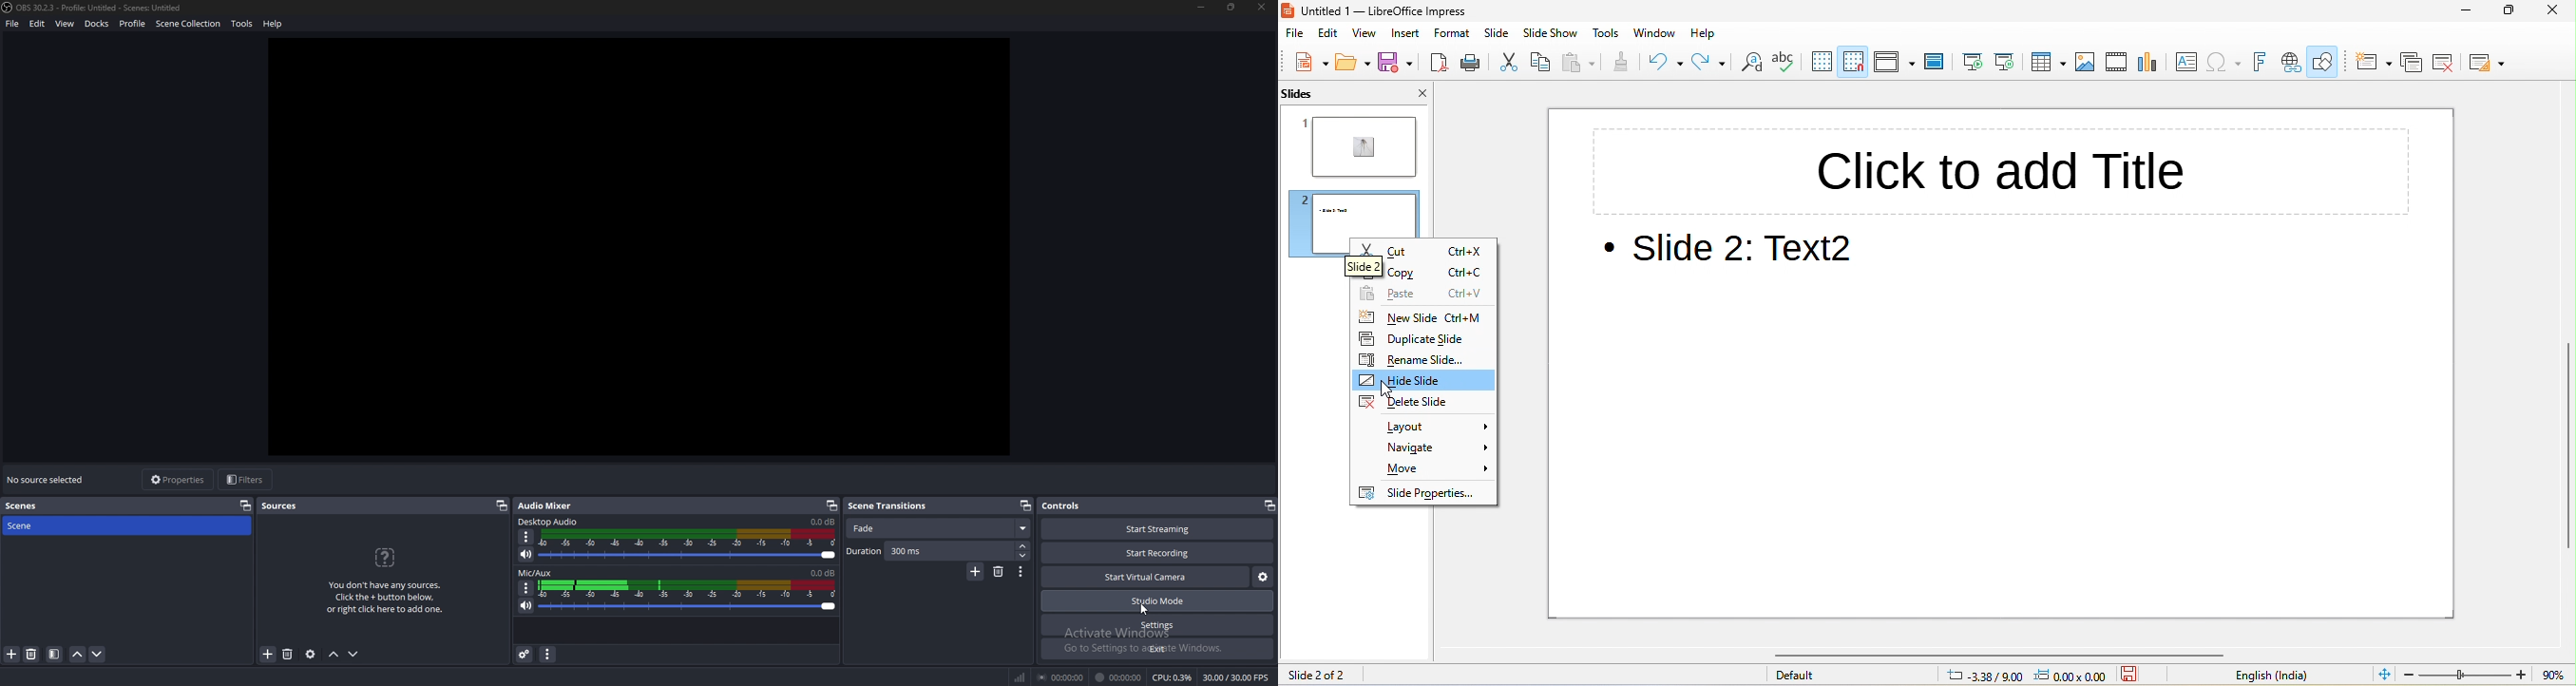 The image size is (2576, 700). Describe the element at coordinates (242, 24) in the screenshot. I see `tools` at that location.